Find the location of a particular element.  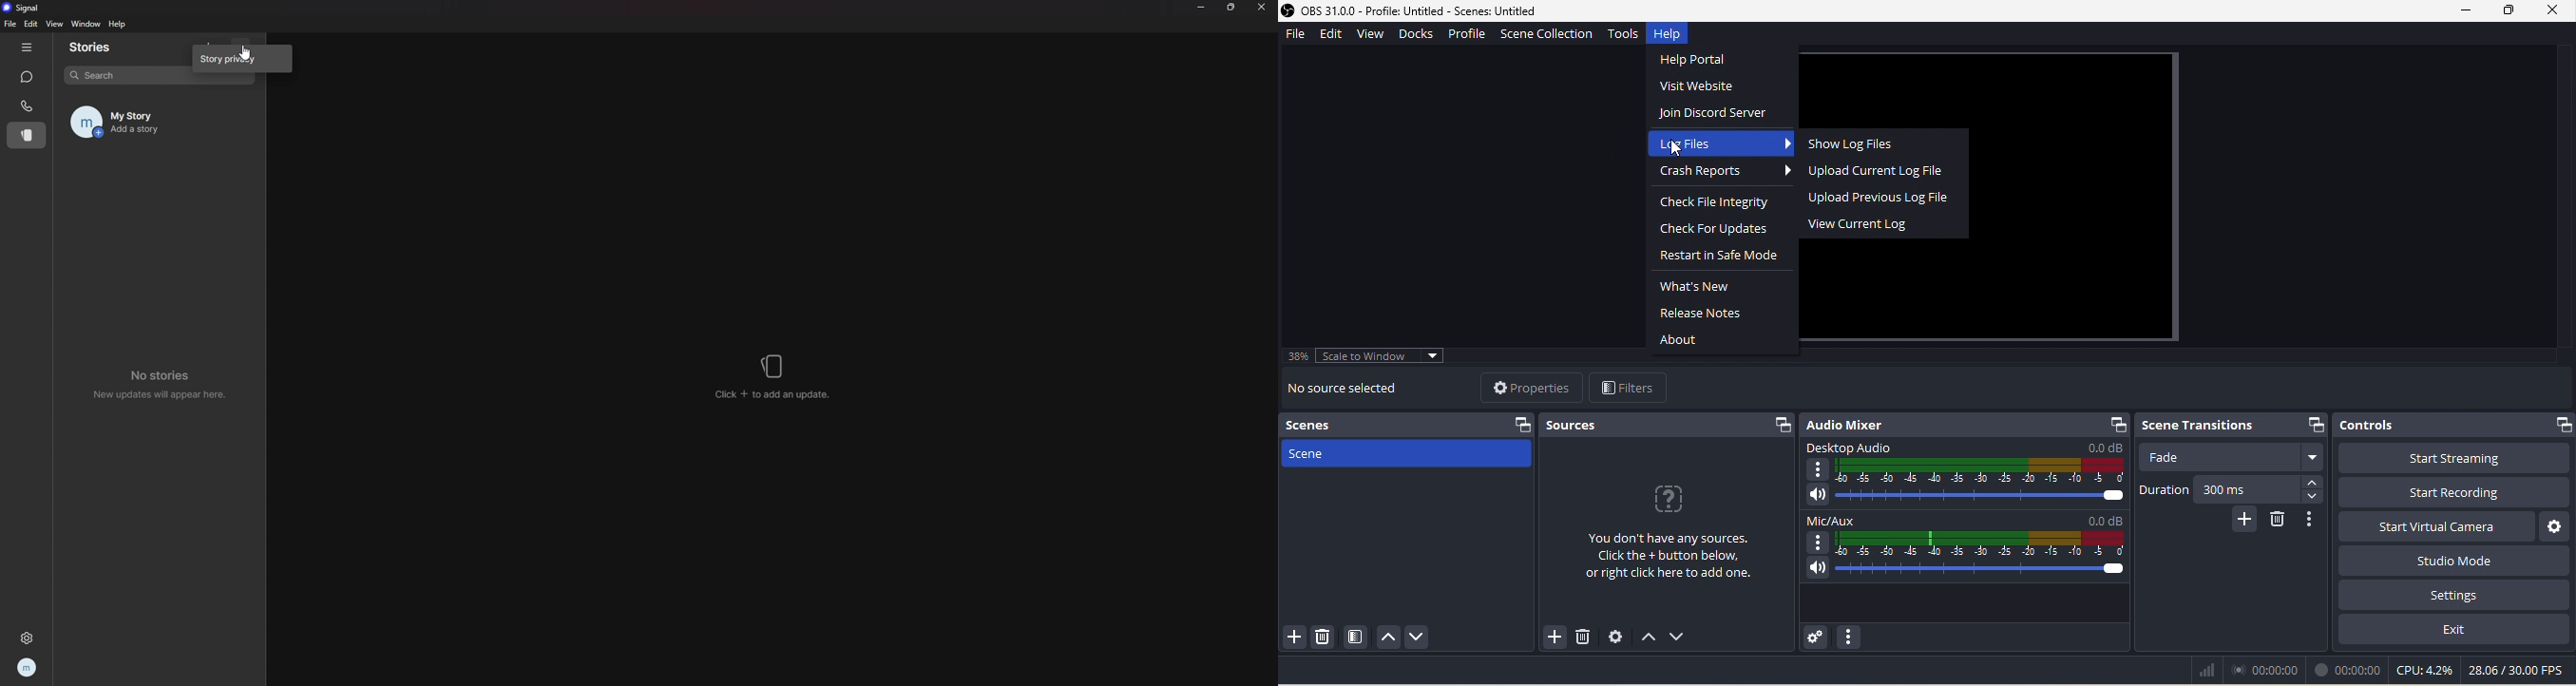

volume is located at coordinates (1966, 572).